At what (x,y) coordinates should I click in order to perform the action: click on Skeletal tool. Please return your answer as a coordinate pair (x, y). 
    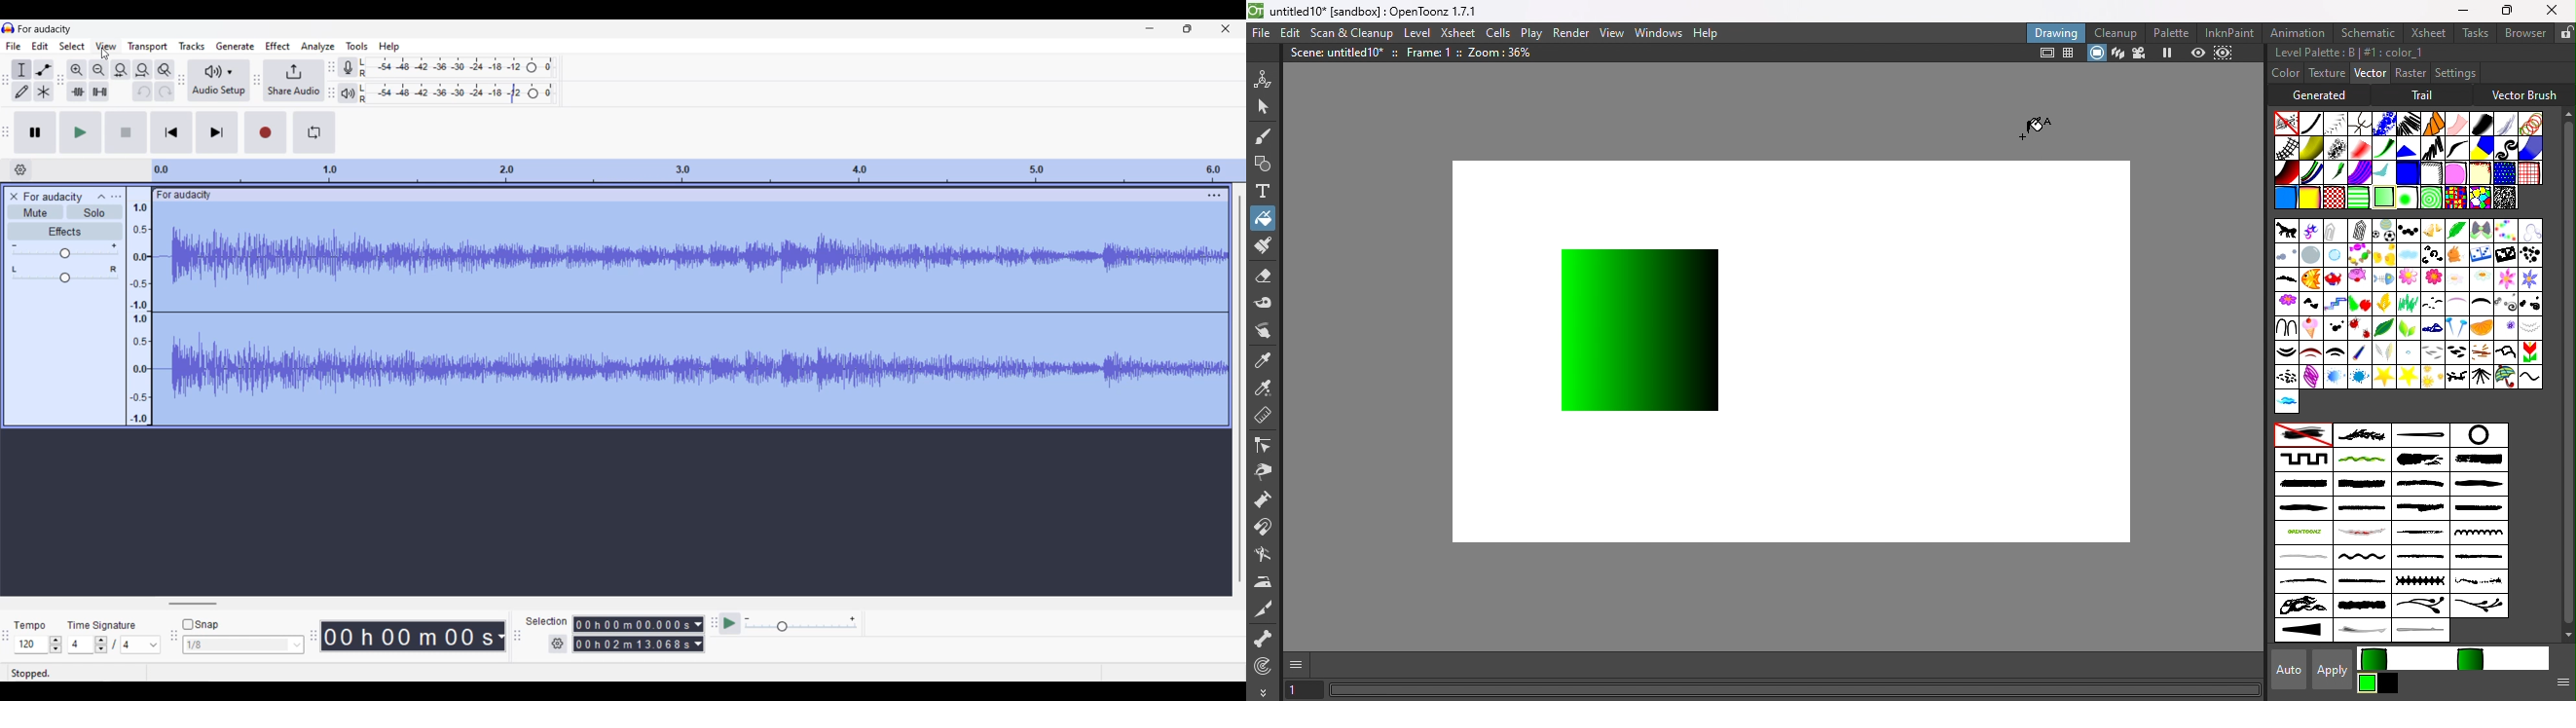
    Looking at the image, I should click on (1264, 640).